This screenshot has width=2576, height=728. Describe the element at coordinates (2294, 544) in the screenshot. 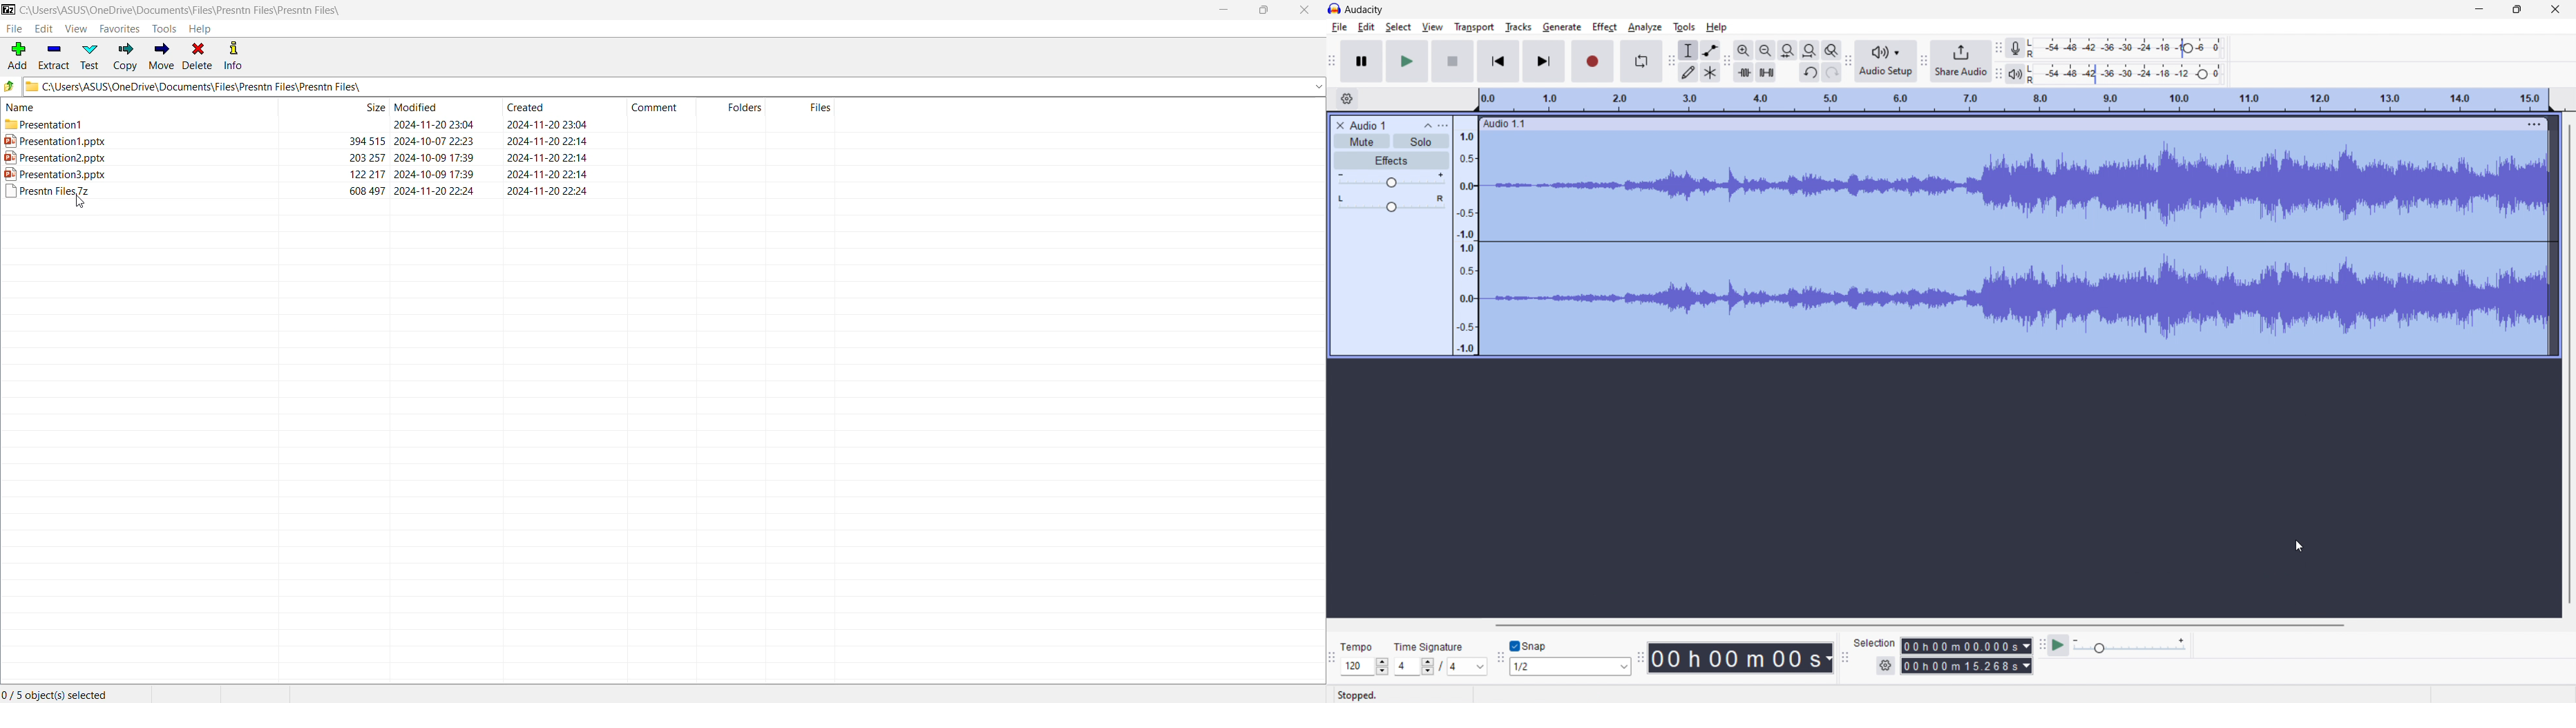

I see `cursor` at that location.